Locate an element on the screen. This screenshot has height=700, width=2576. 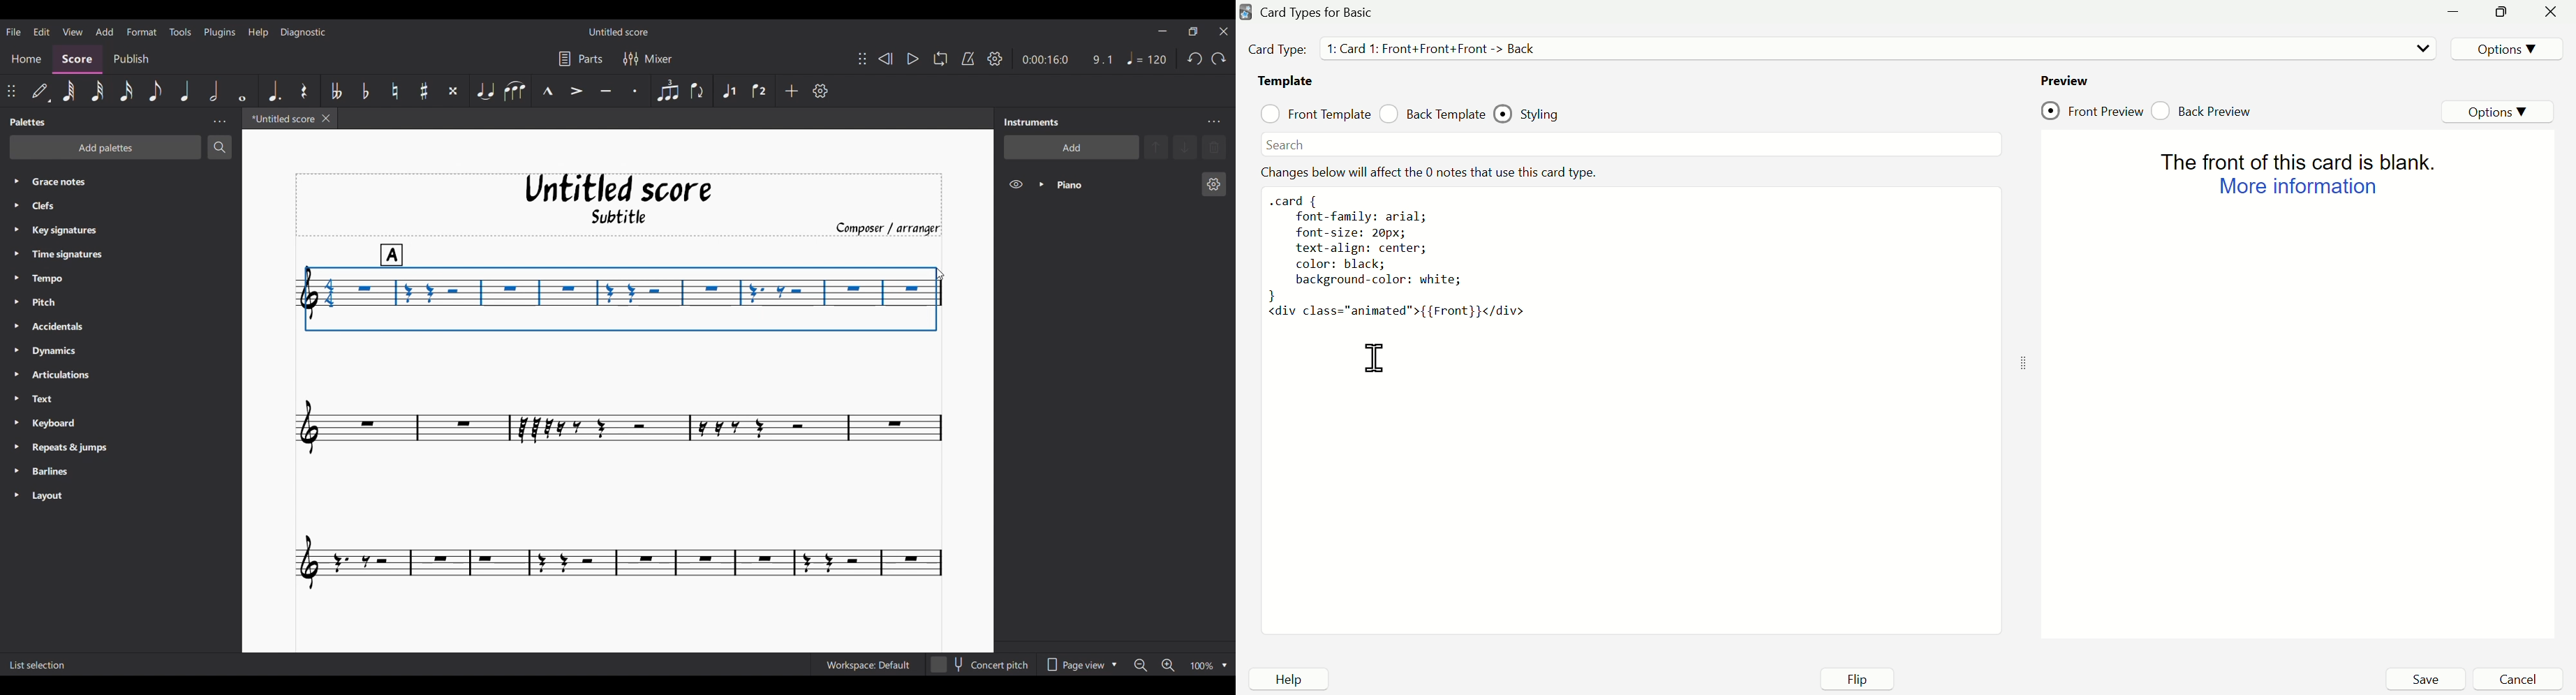
Card Type is located at coordinates (1416, 50).